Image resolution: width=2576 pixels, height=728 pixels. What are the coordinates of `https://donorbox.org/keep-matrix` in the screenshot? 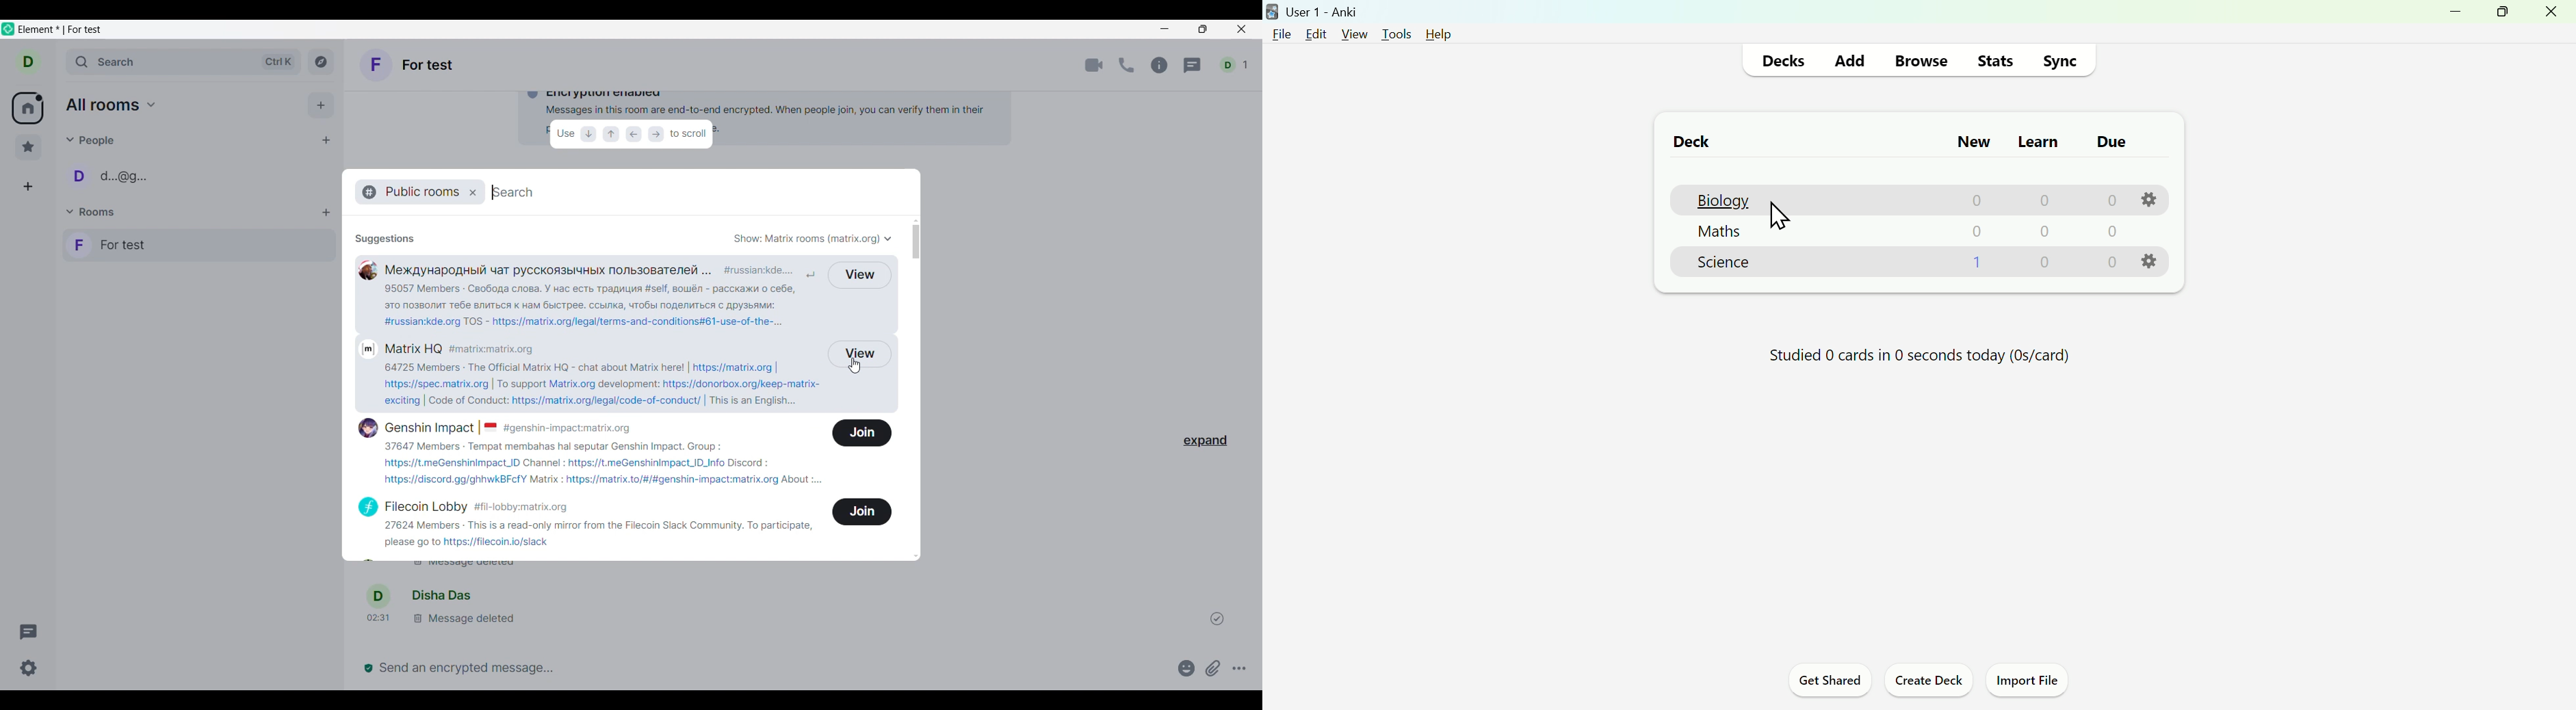 It's located at (745, 384).